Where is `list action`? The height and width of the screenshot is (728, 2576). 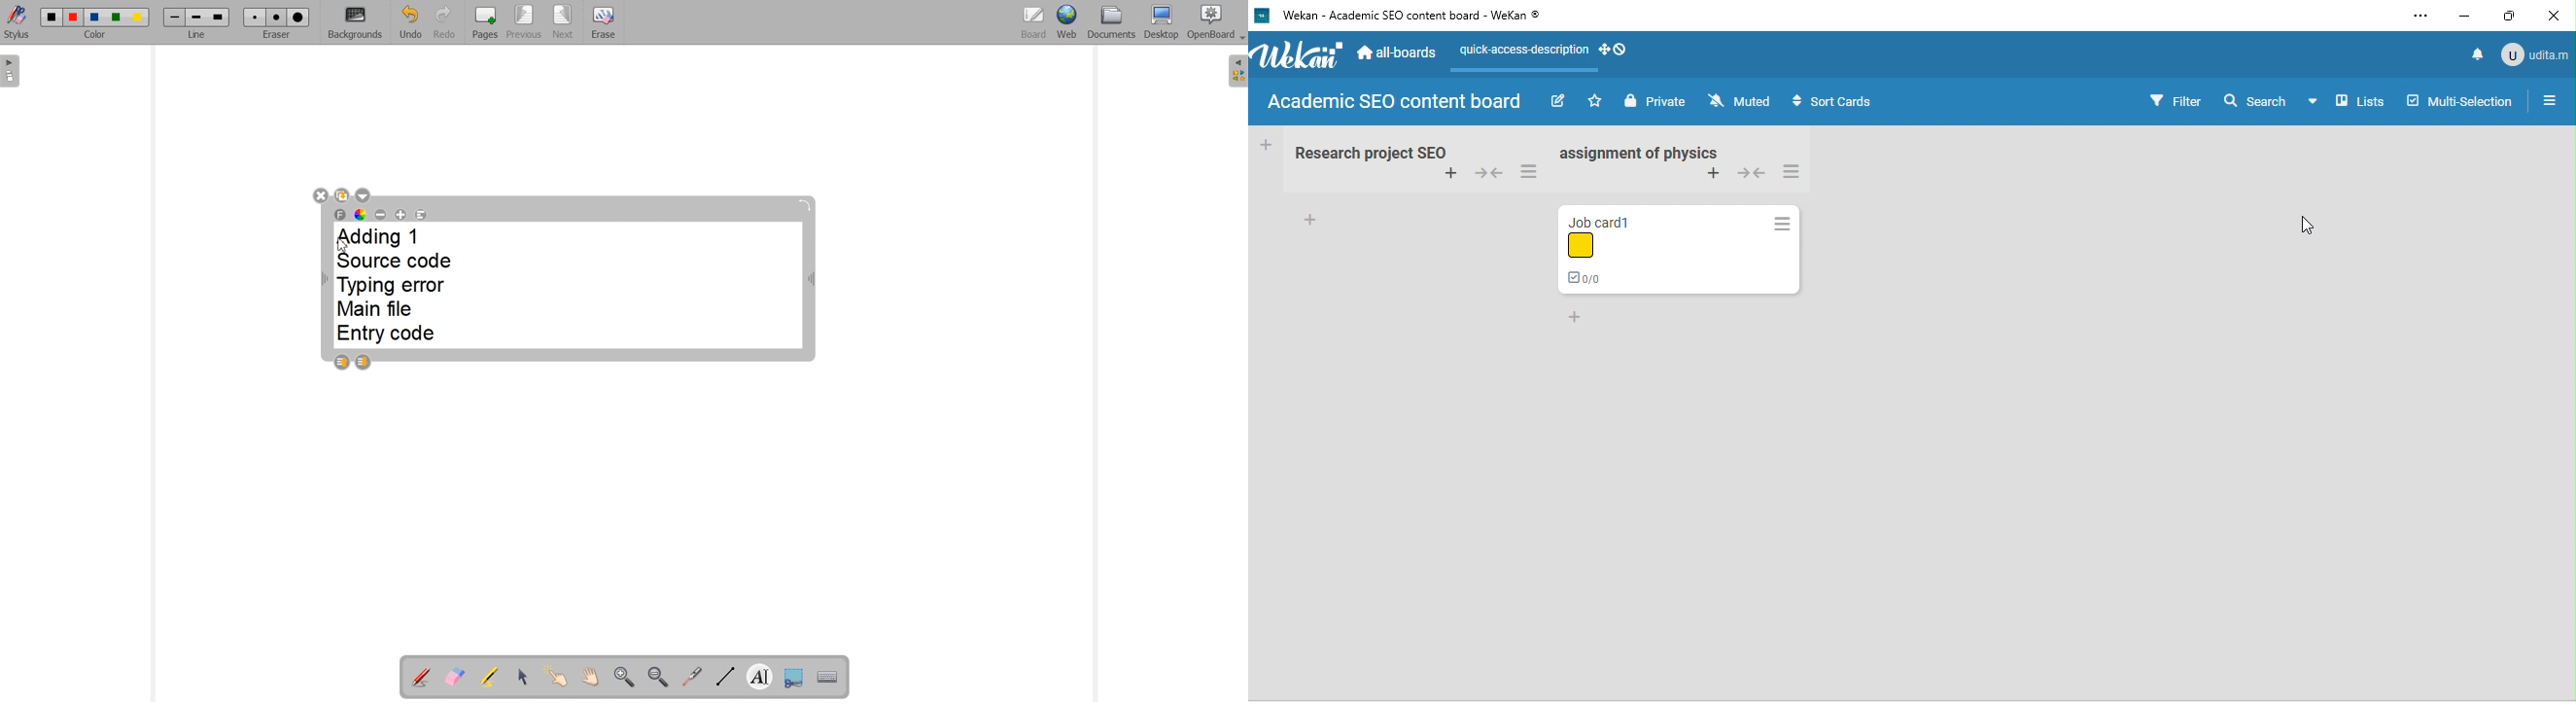 list action is located at coordinates (1783, 222).